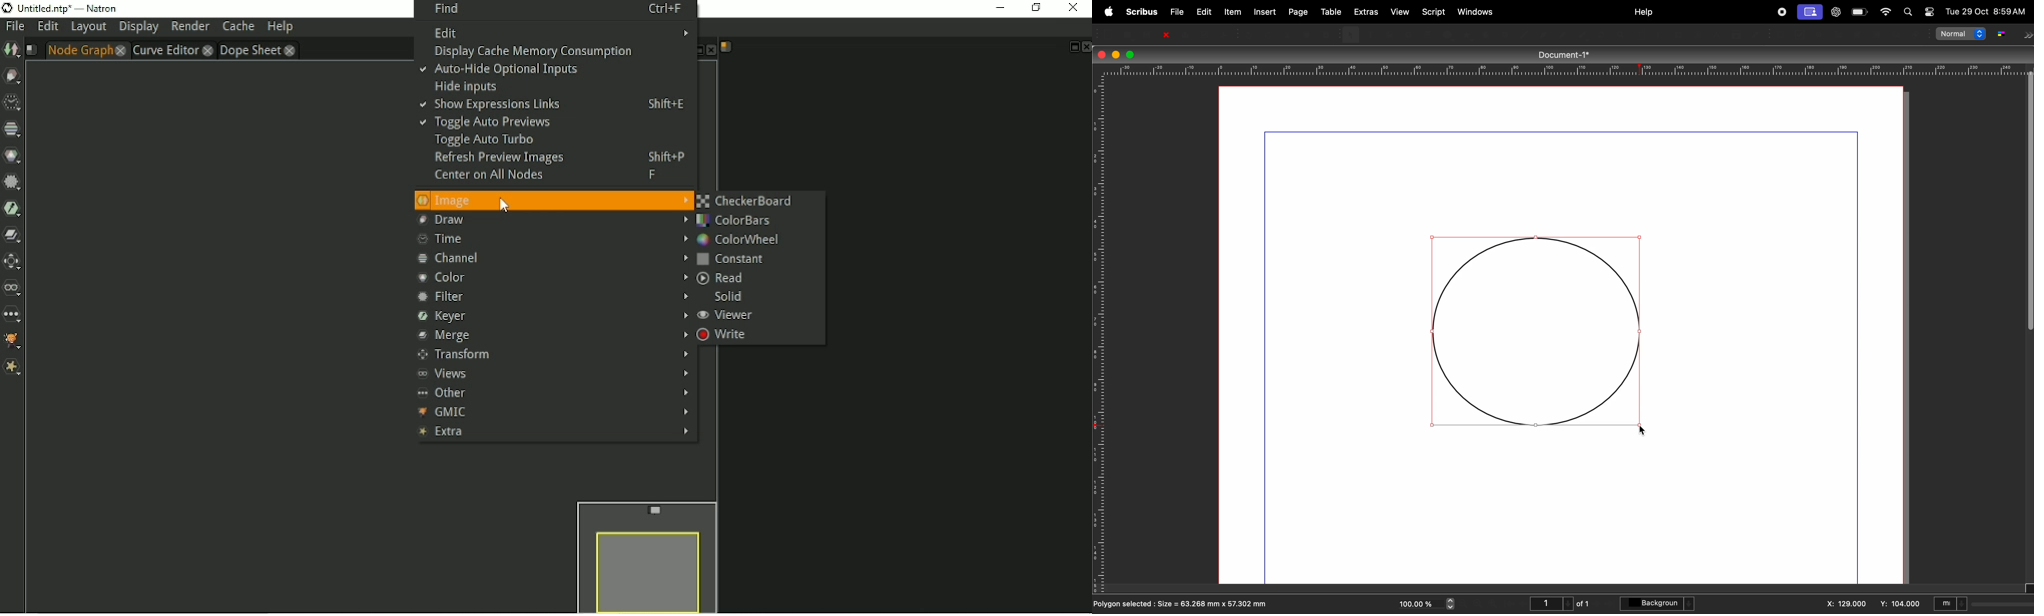  Describe the element at coordinates (1621, 35) in the screenshot. I see `zoom in or zoom out` at that location.